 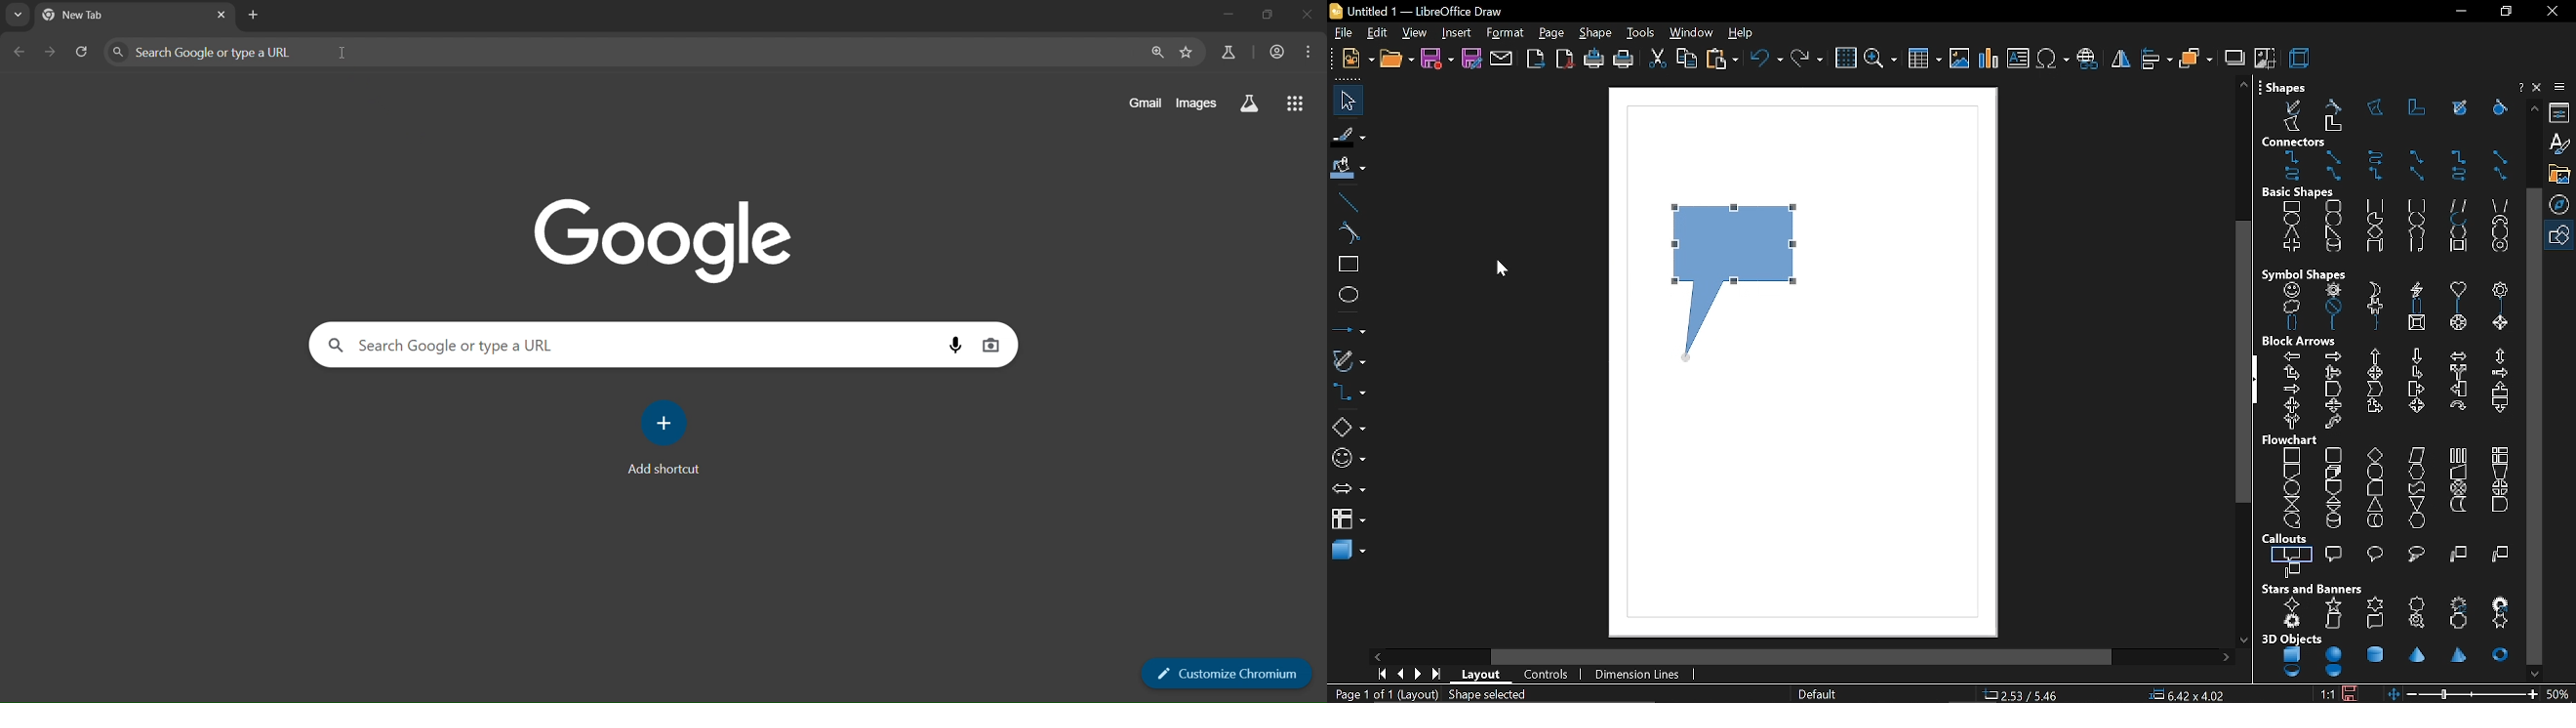 What do you see at coordinates (2499, 487) in the screenshot?
I see `or` at bounding box center [2499, 487].